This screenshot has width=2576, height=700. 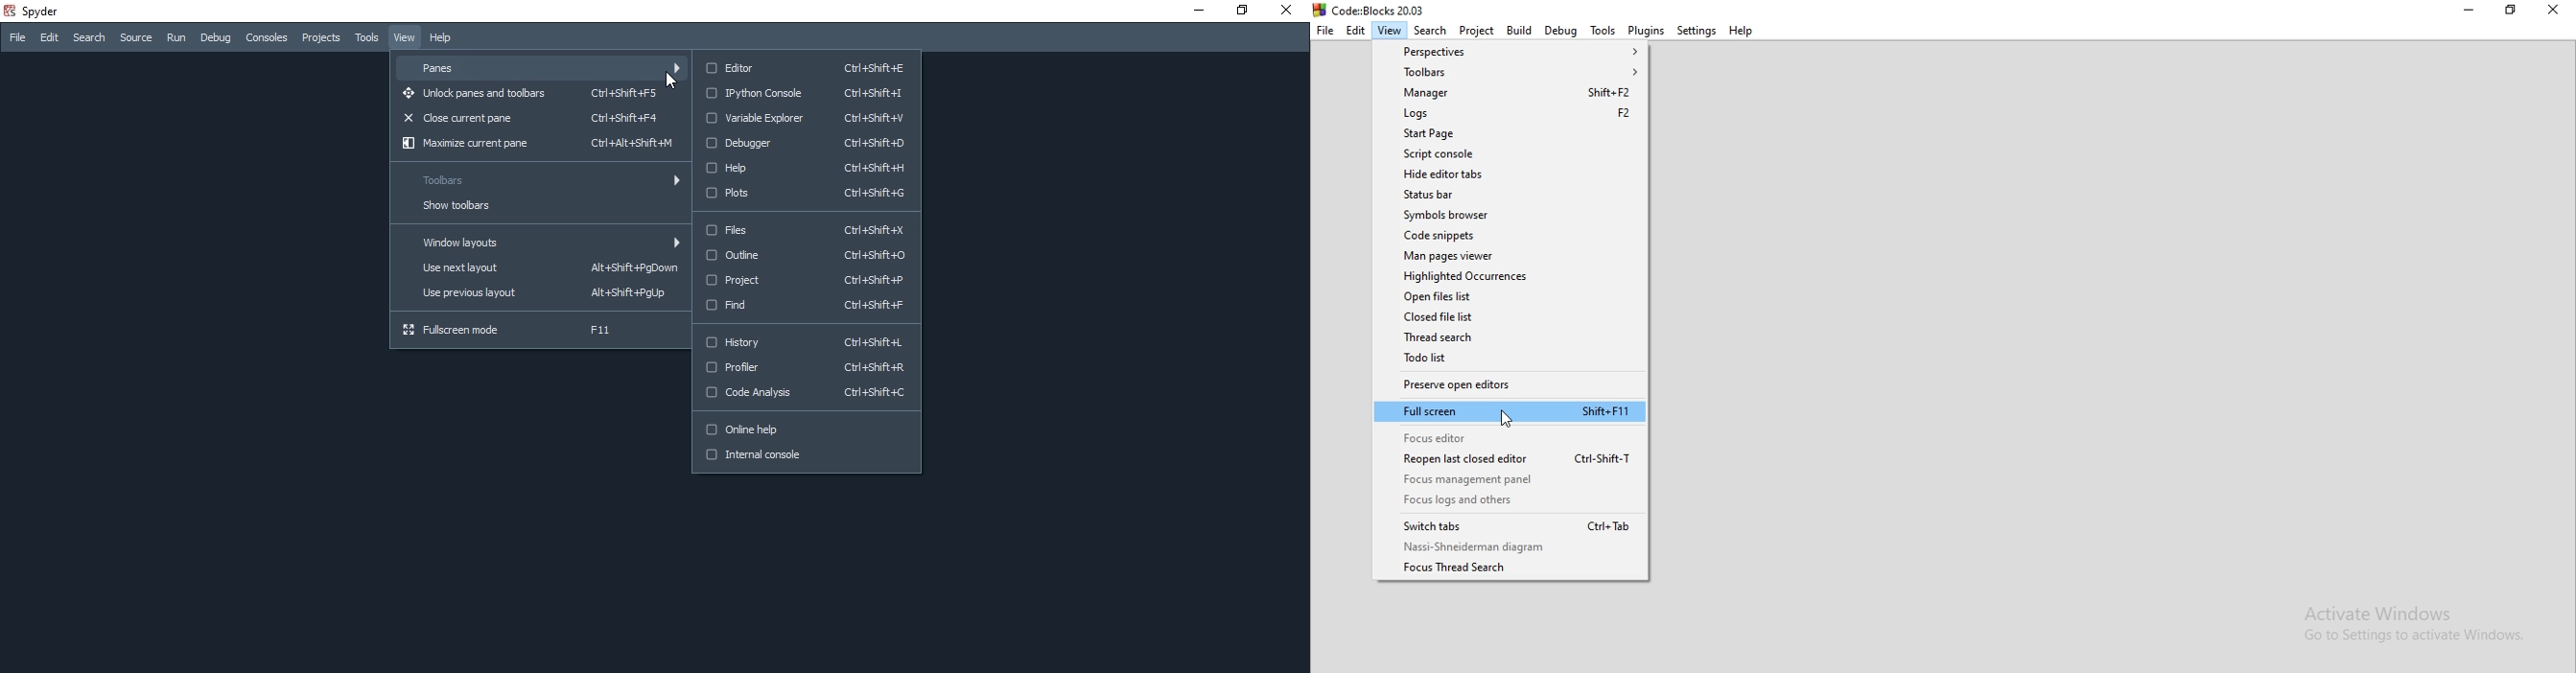 What do you see at coordinates (1509, 420) in the screenshot?
I see `Cursor` at bounding box center [1509, 420].